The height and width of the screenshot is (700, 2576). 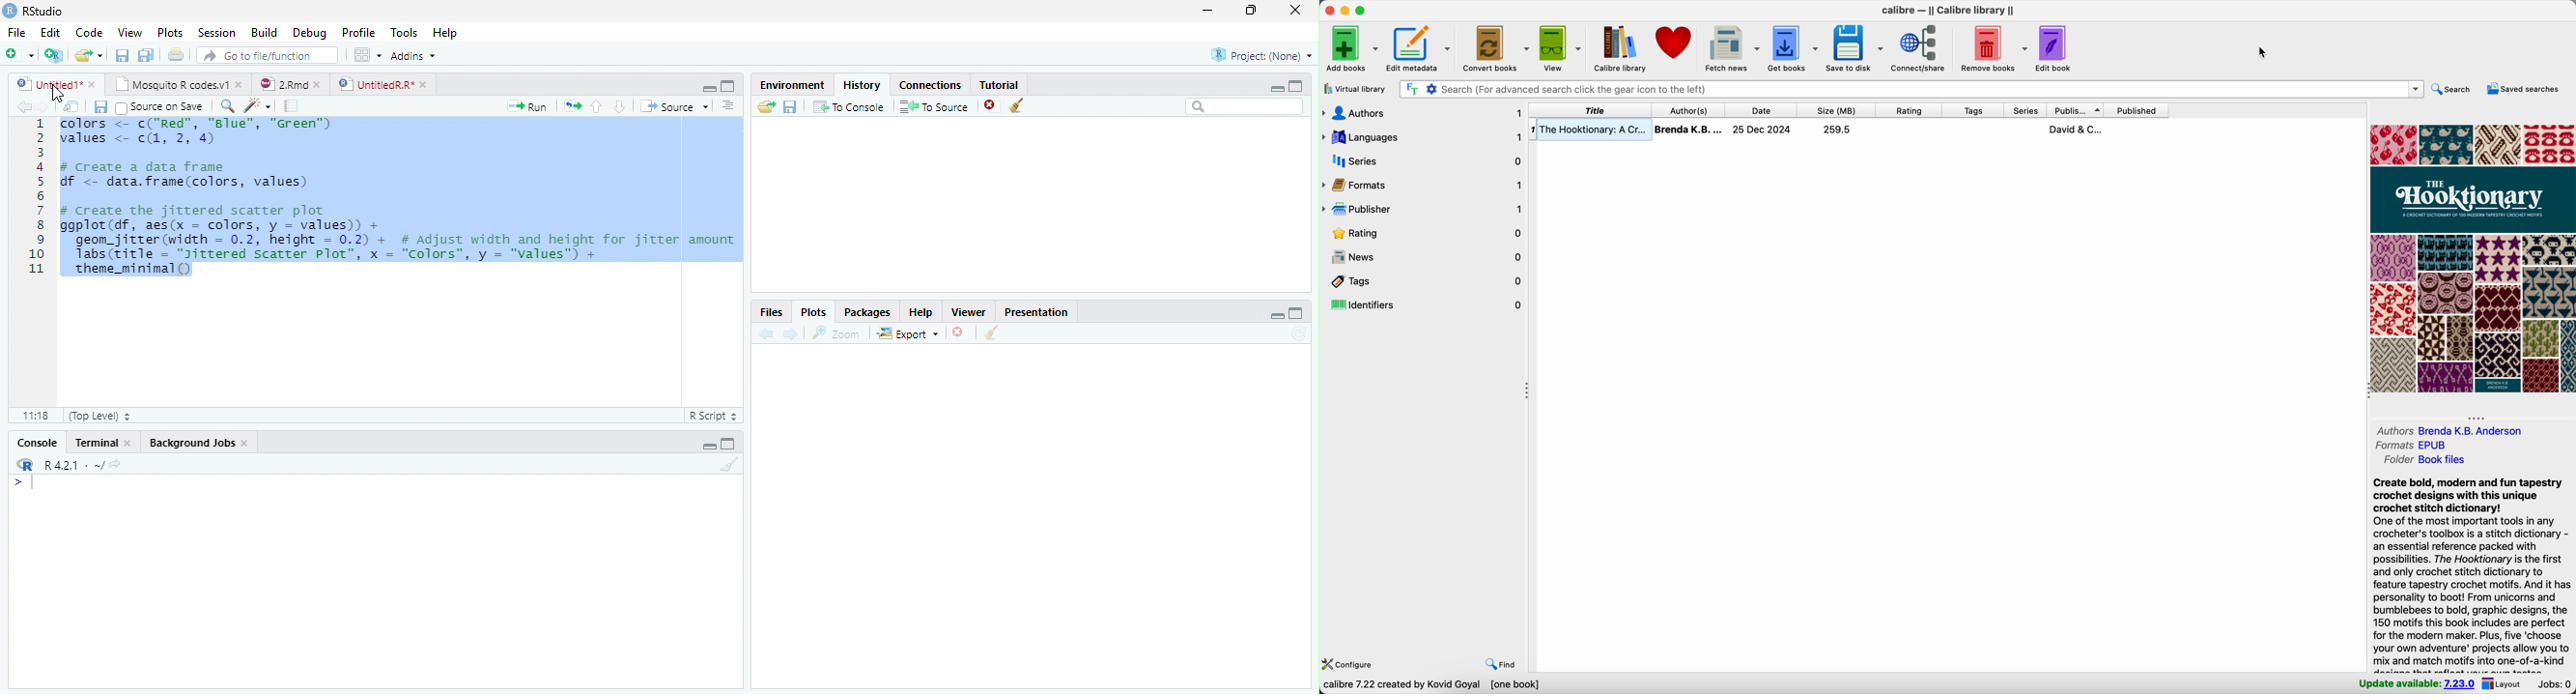 I want to click on convert books, so click(x=1498, y=47).